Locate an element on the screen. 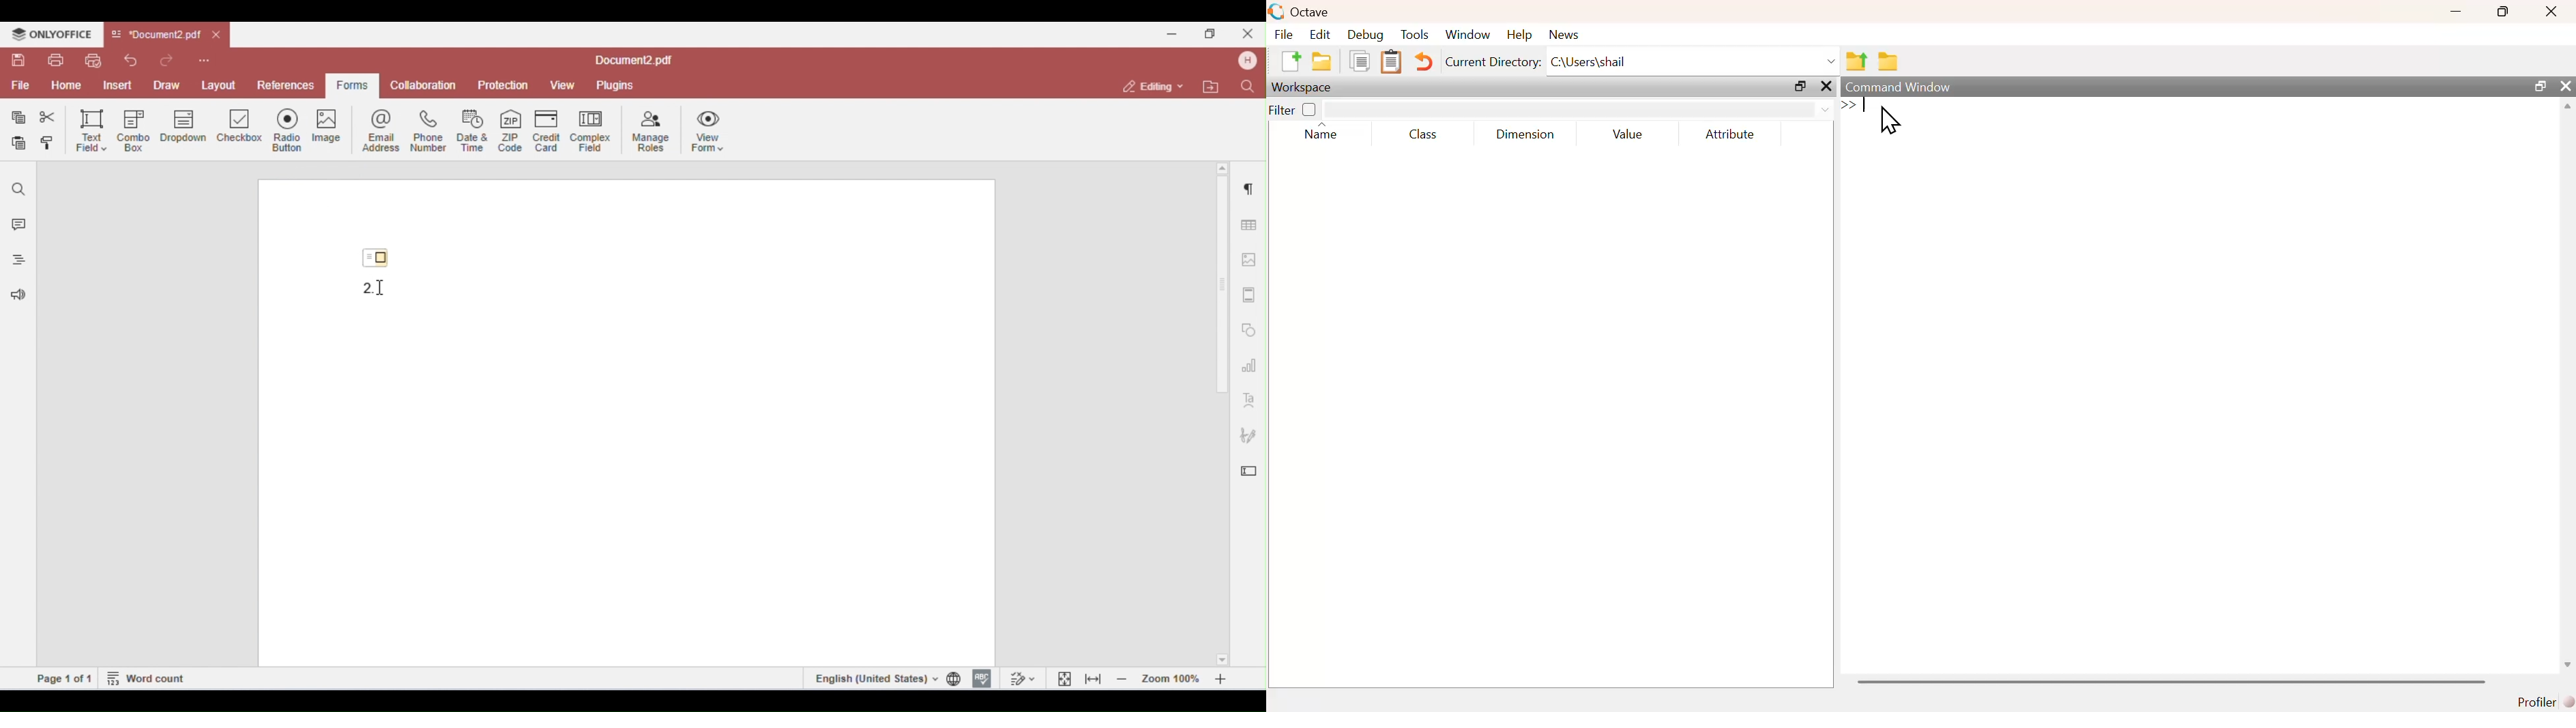  cursor is located at coordinates (1890, 123).